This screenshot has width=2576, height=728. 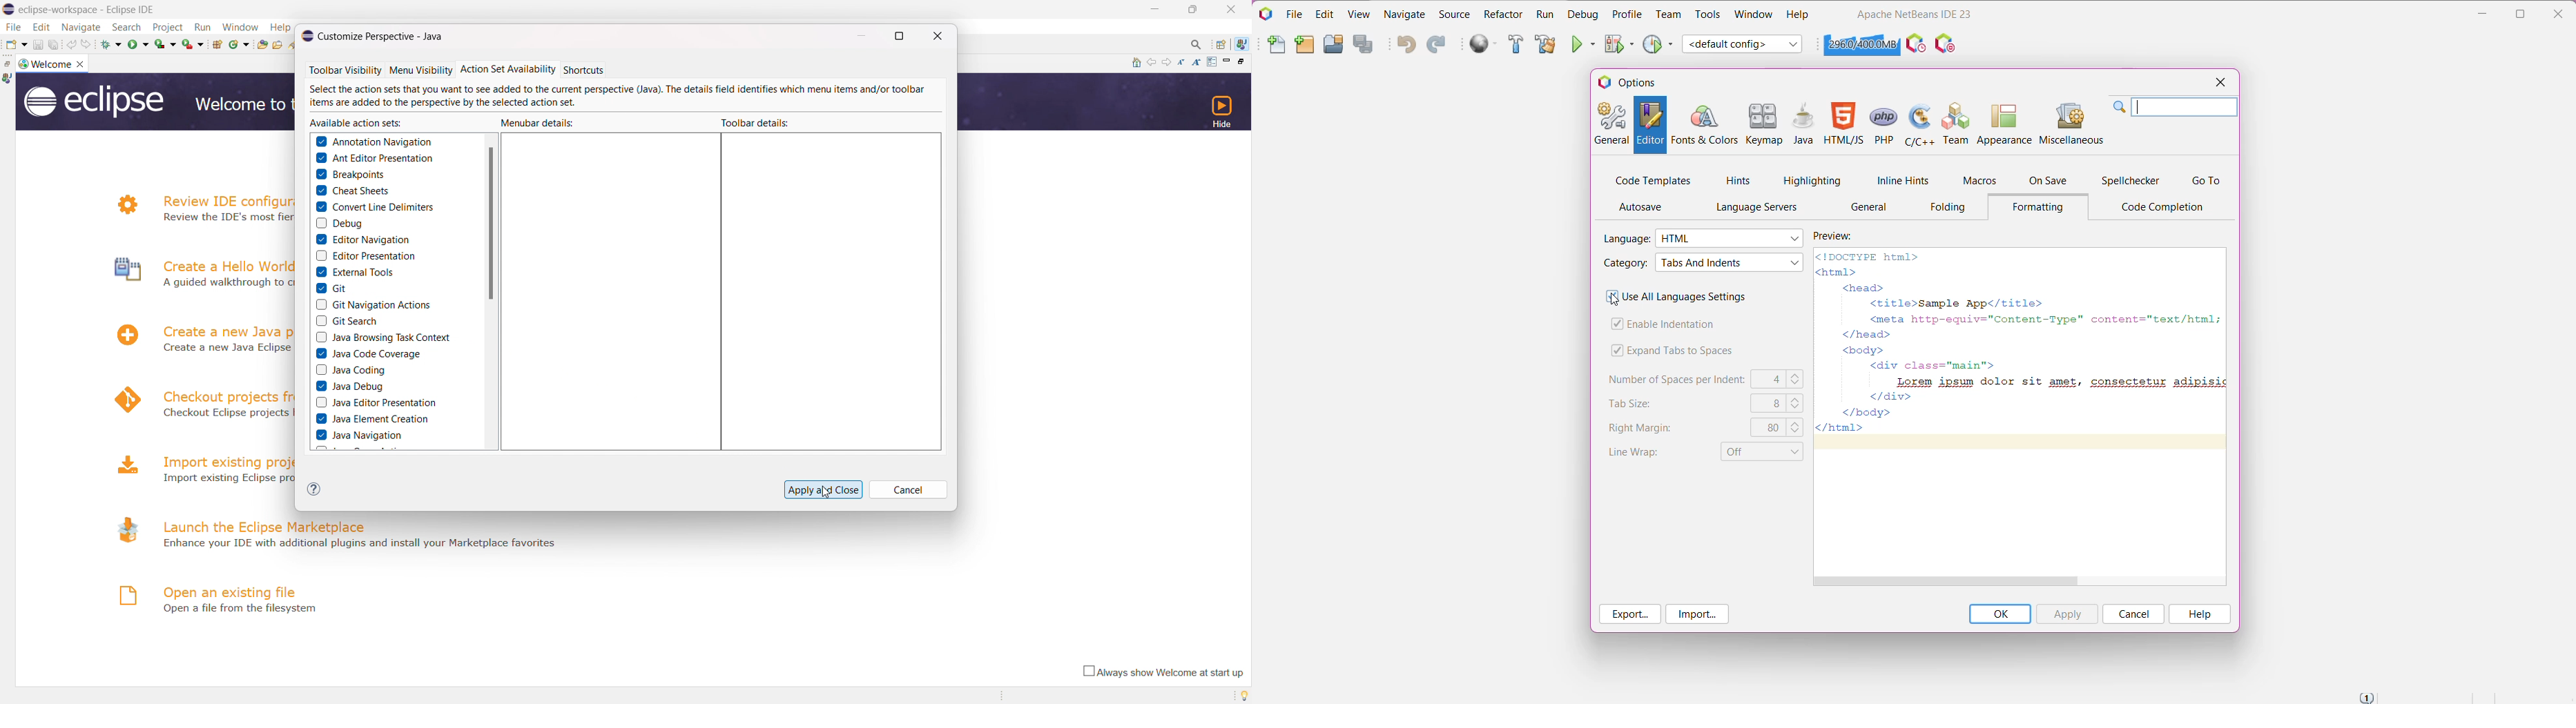 I want to click on toolbat details, so click(x=758, y=121).